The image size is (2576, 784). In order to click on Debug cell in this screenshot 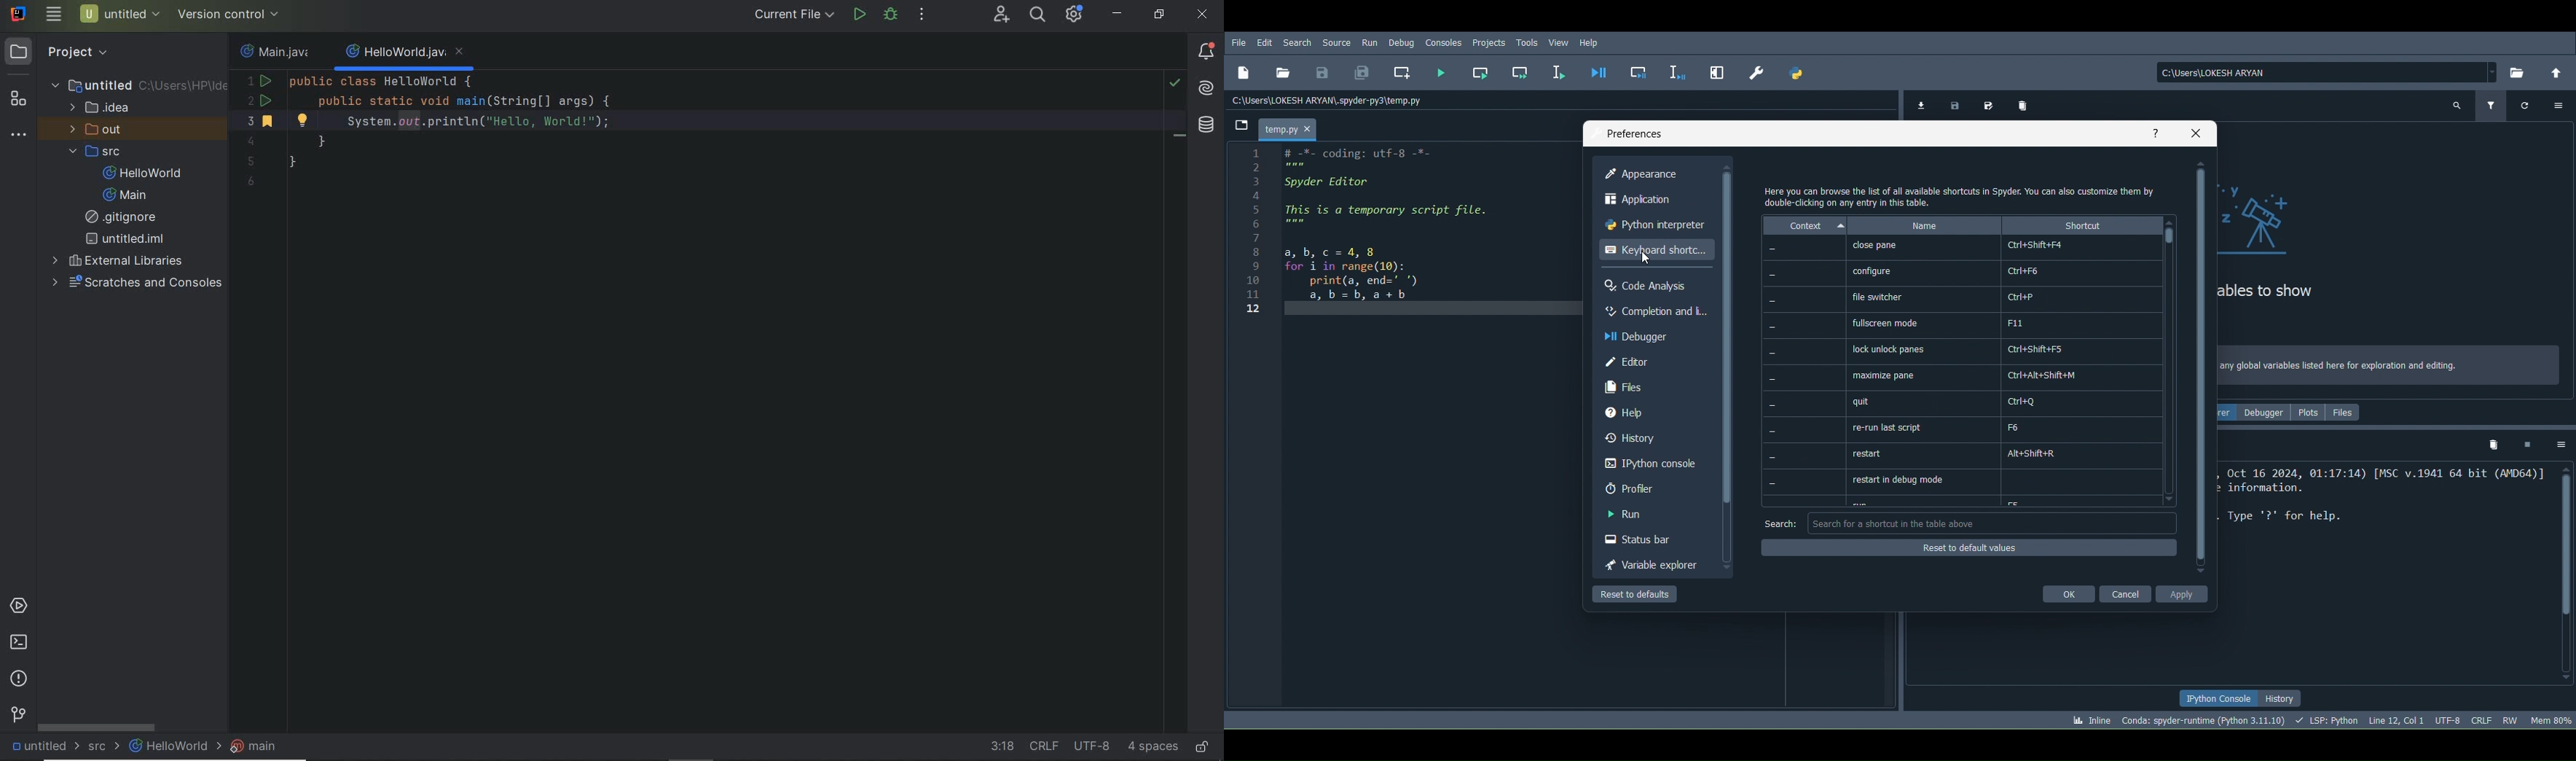, I will do `click(1639, 70)`.